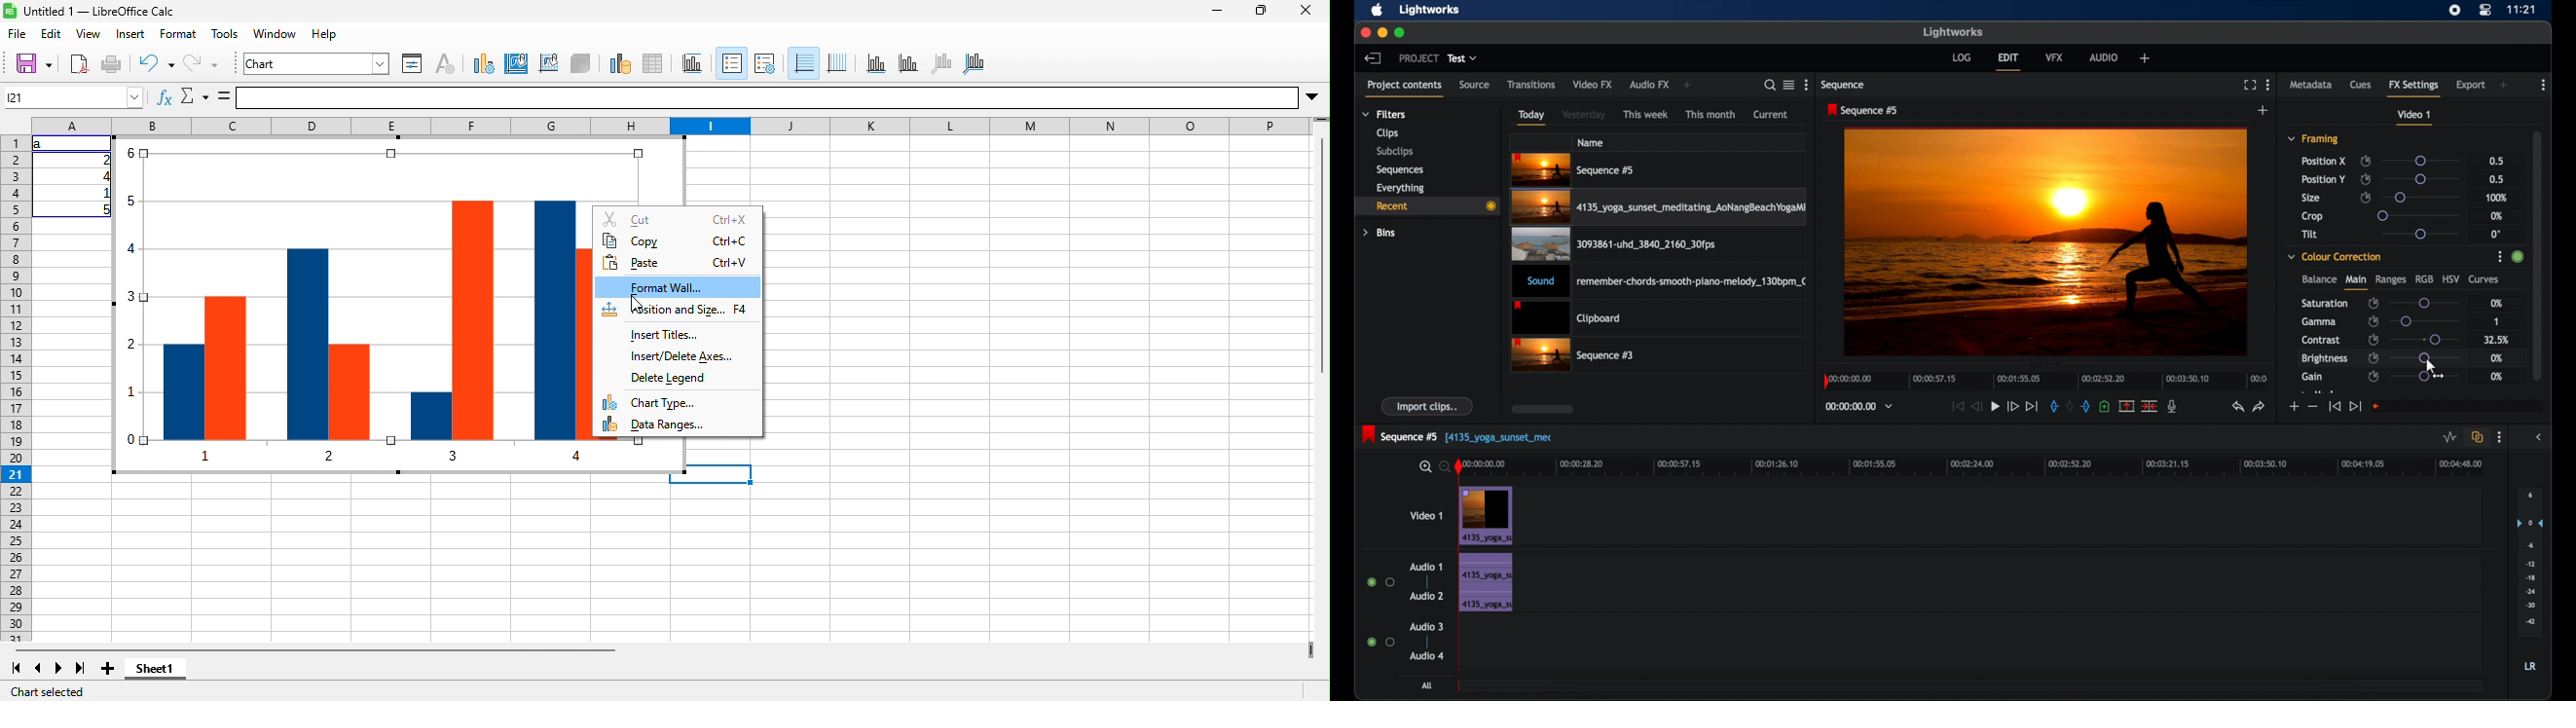  I want to click on sidebar, so click(2541, 437).